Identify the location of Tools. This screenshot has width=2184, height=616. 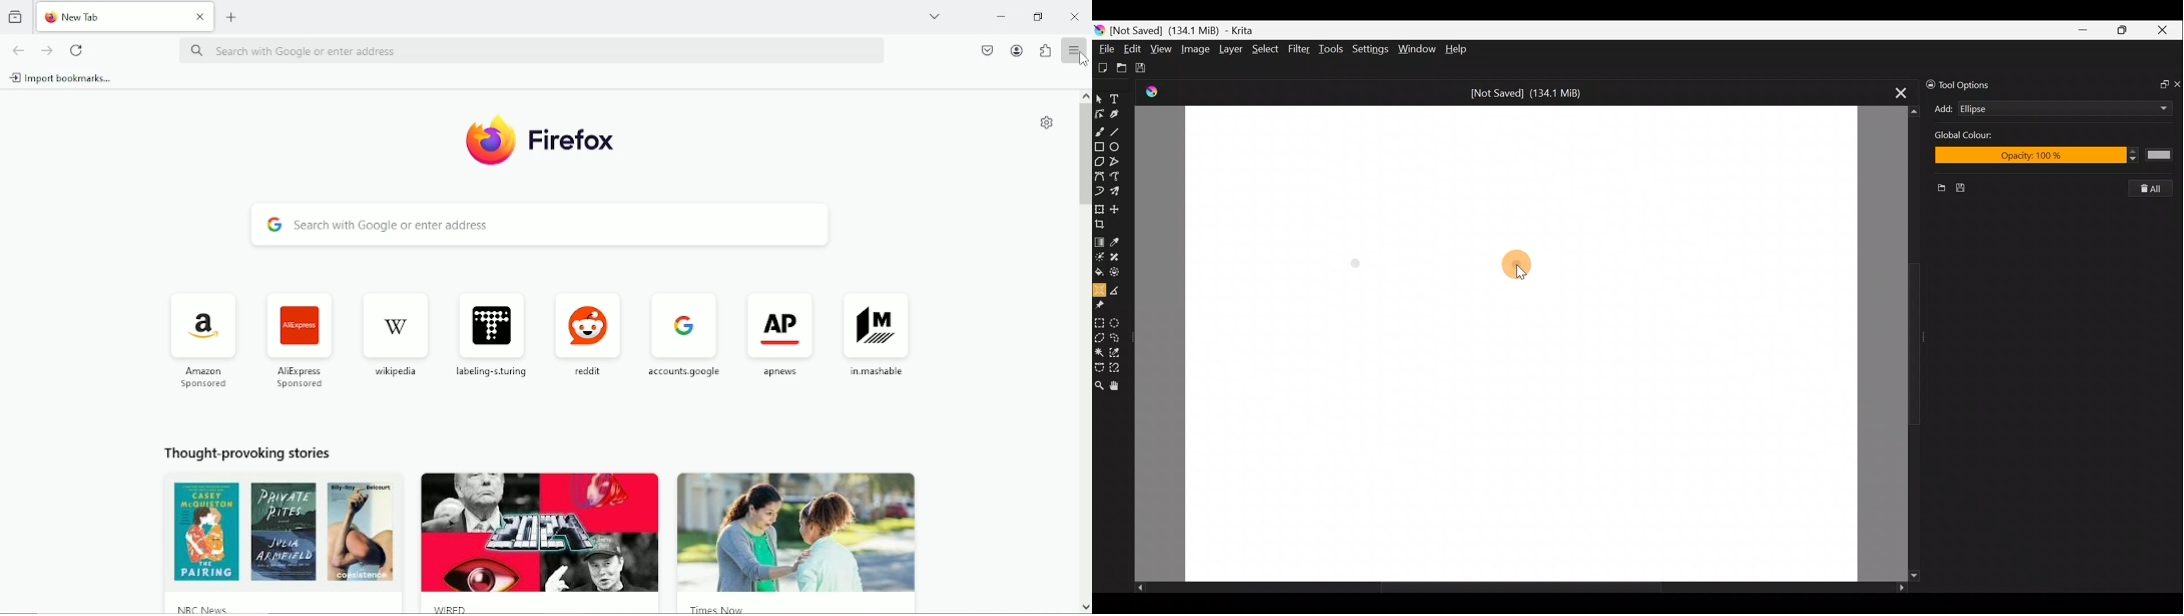
(1333, 51).